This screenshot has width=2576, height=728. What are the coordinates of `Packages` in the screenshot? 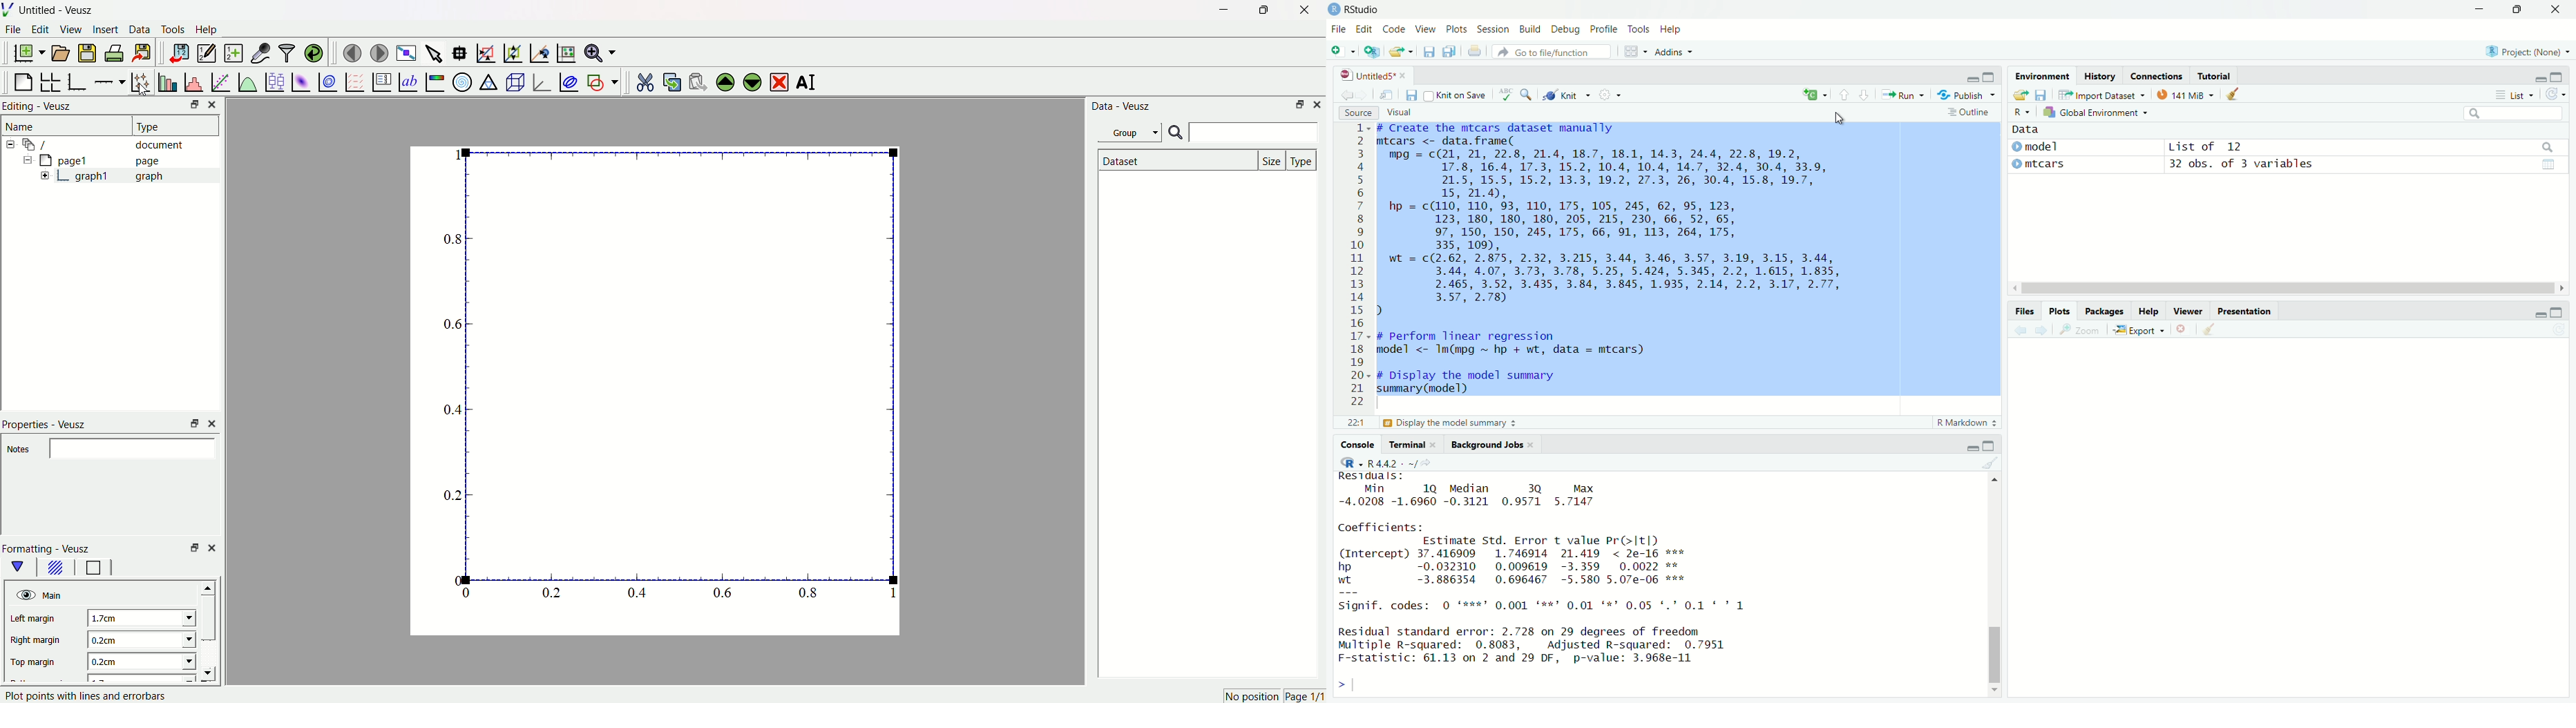 It's located at (2105, 311).